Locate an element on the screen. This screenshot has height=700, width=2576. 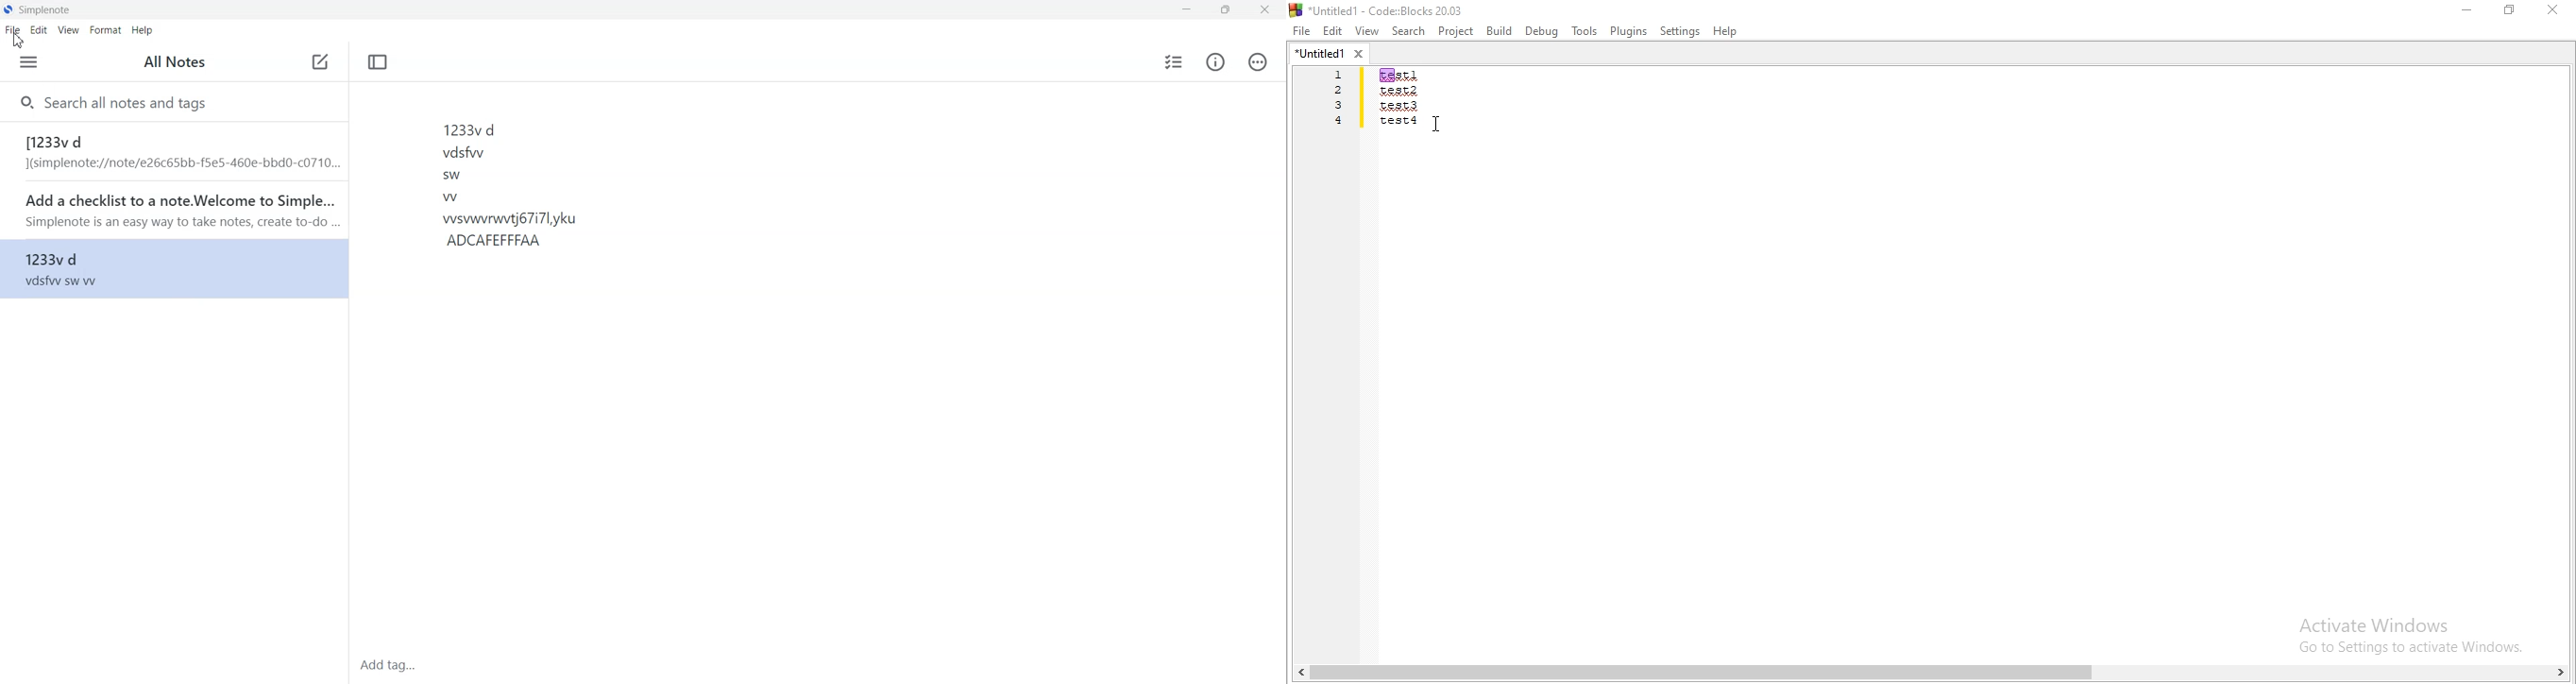
Help is located at coordinates (1729, 33).